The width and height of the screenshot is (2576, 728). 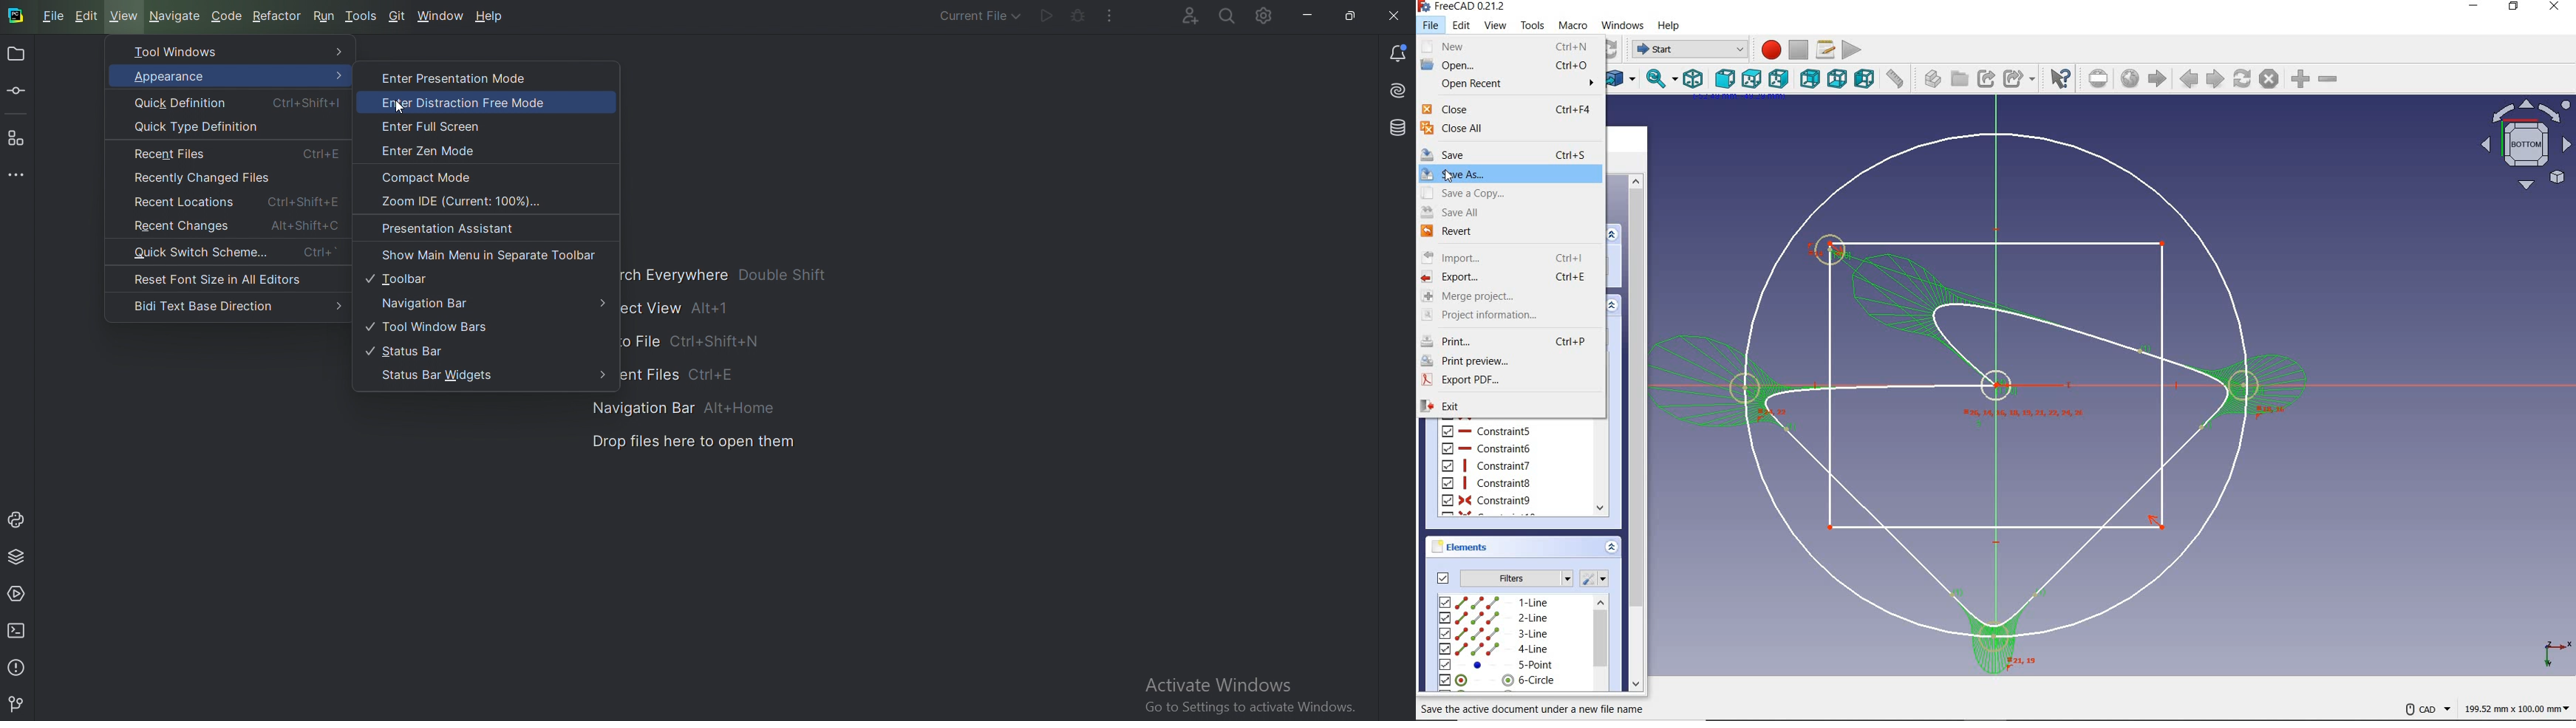 What do you see at coordinates (207, 178) in the screenshot?
I see `Recently changed files` at bounding box center [207, 178].